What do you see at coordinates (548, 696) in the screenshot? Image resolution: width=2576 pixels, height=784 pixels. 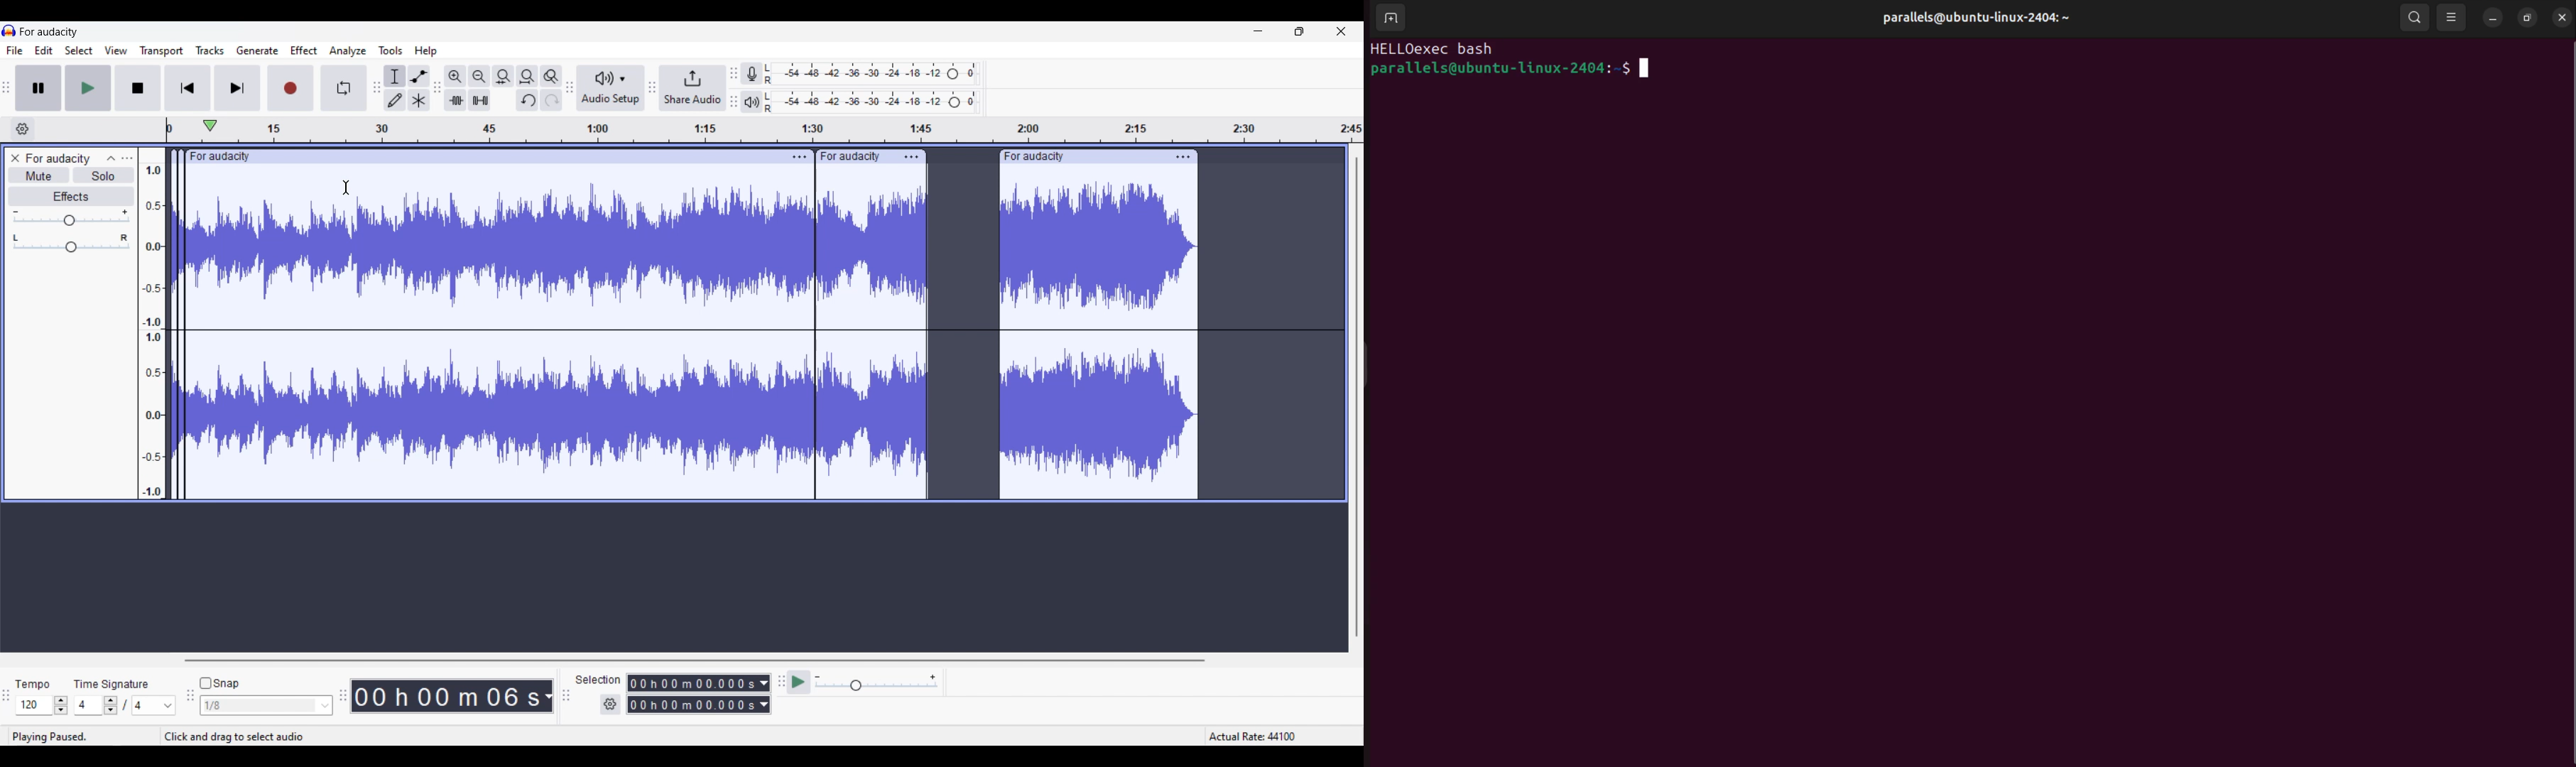 I see `Duration measurement` at bounding box center [548, 696].